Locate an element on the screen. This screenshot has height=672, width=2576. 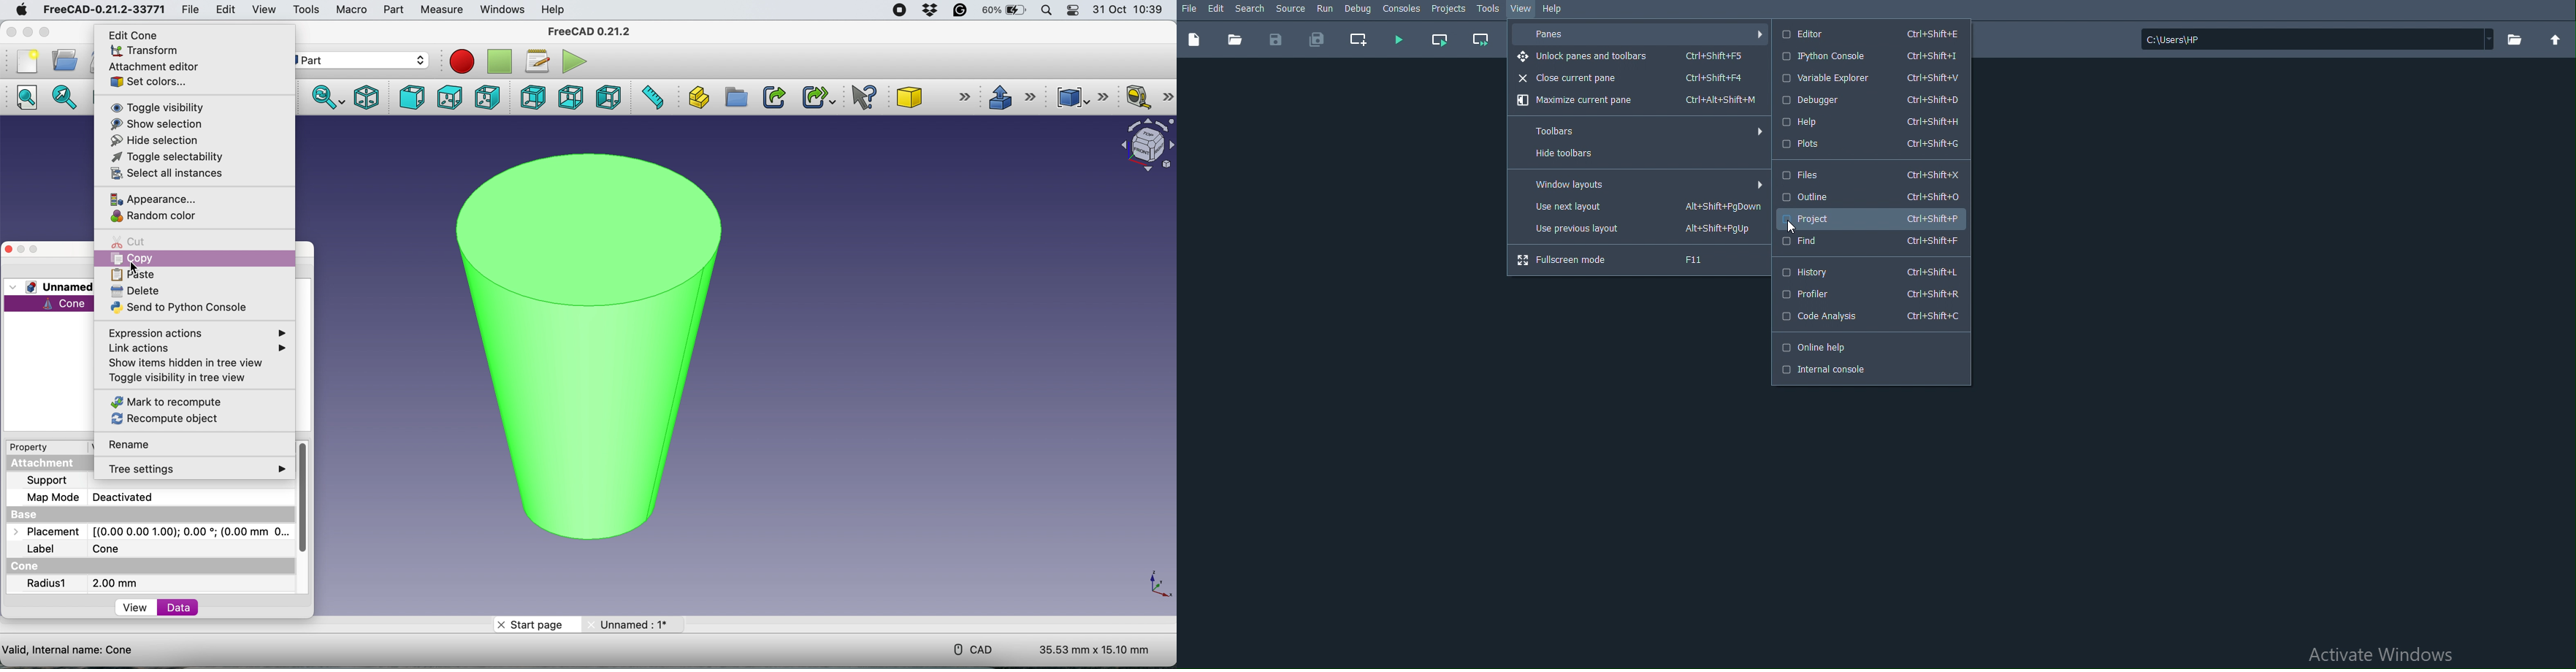
appearance is located at coordinates (157, 198).